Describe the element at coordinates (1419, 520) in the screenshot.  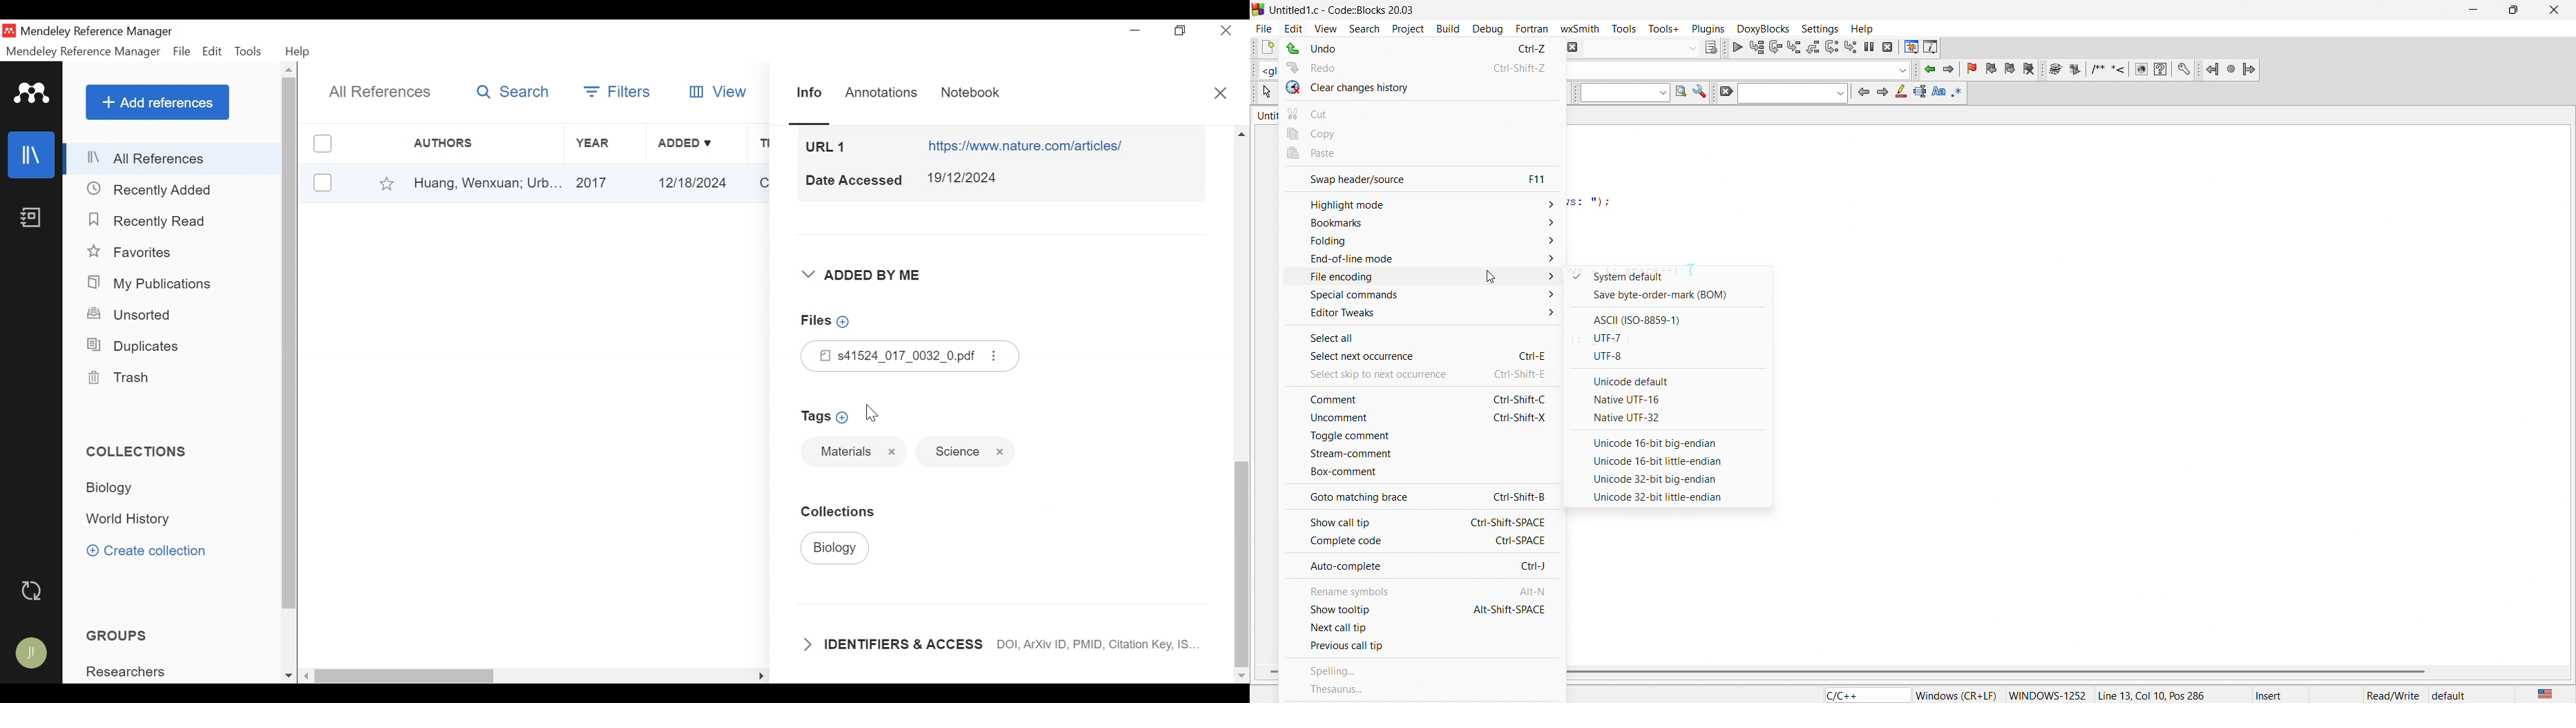
I see `show call tip` at that location.